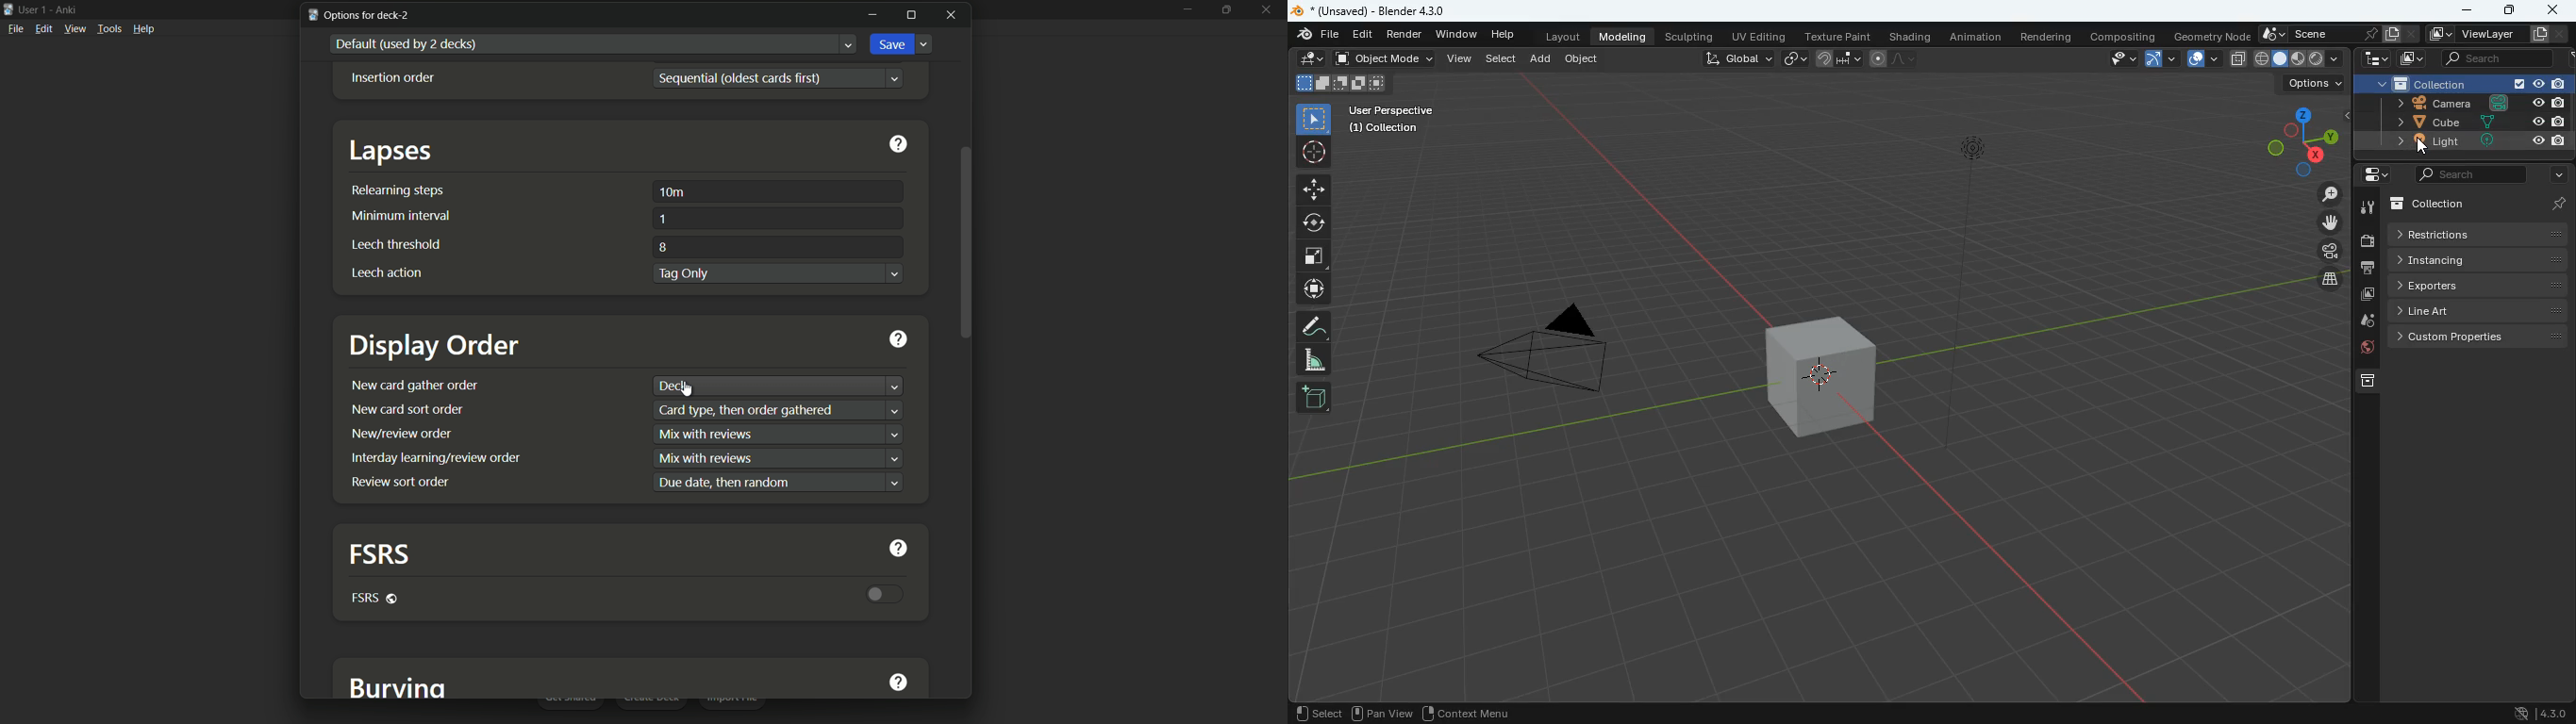 The width and height of the screenshot is (2576, 728). What do you see at coordinates (415, 385) in the screenshot?
I see `new card gather order` at bounding box center [415, 385].